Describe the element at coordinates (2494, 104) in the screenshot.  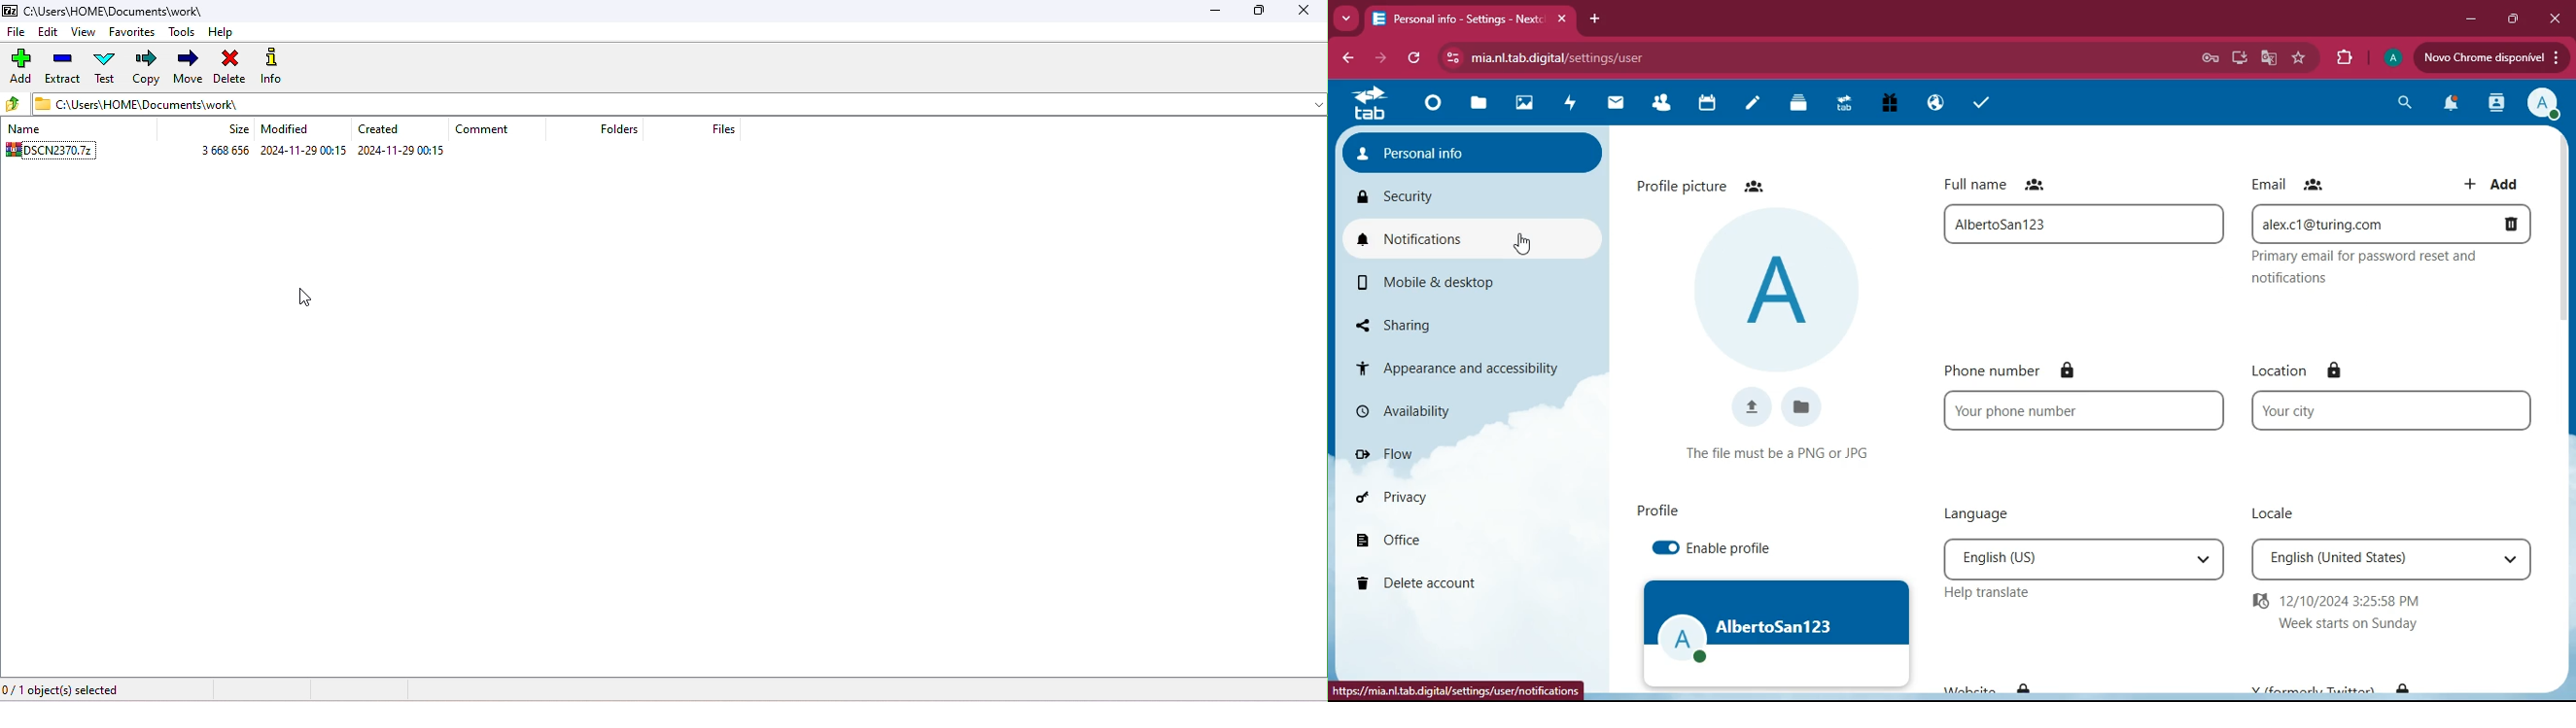
I see `activity` at that location.